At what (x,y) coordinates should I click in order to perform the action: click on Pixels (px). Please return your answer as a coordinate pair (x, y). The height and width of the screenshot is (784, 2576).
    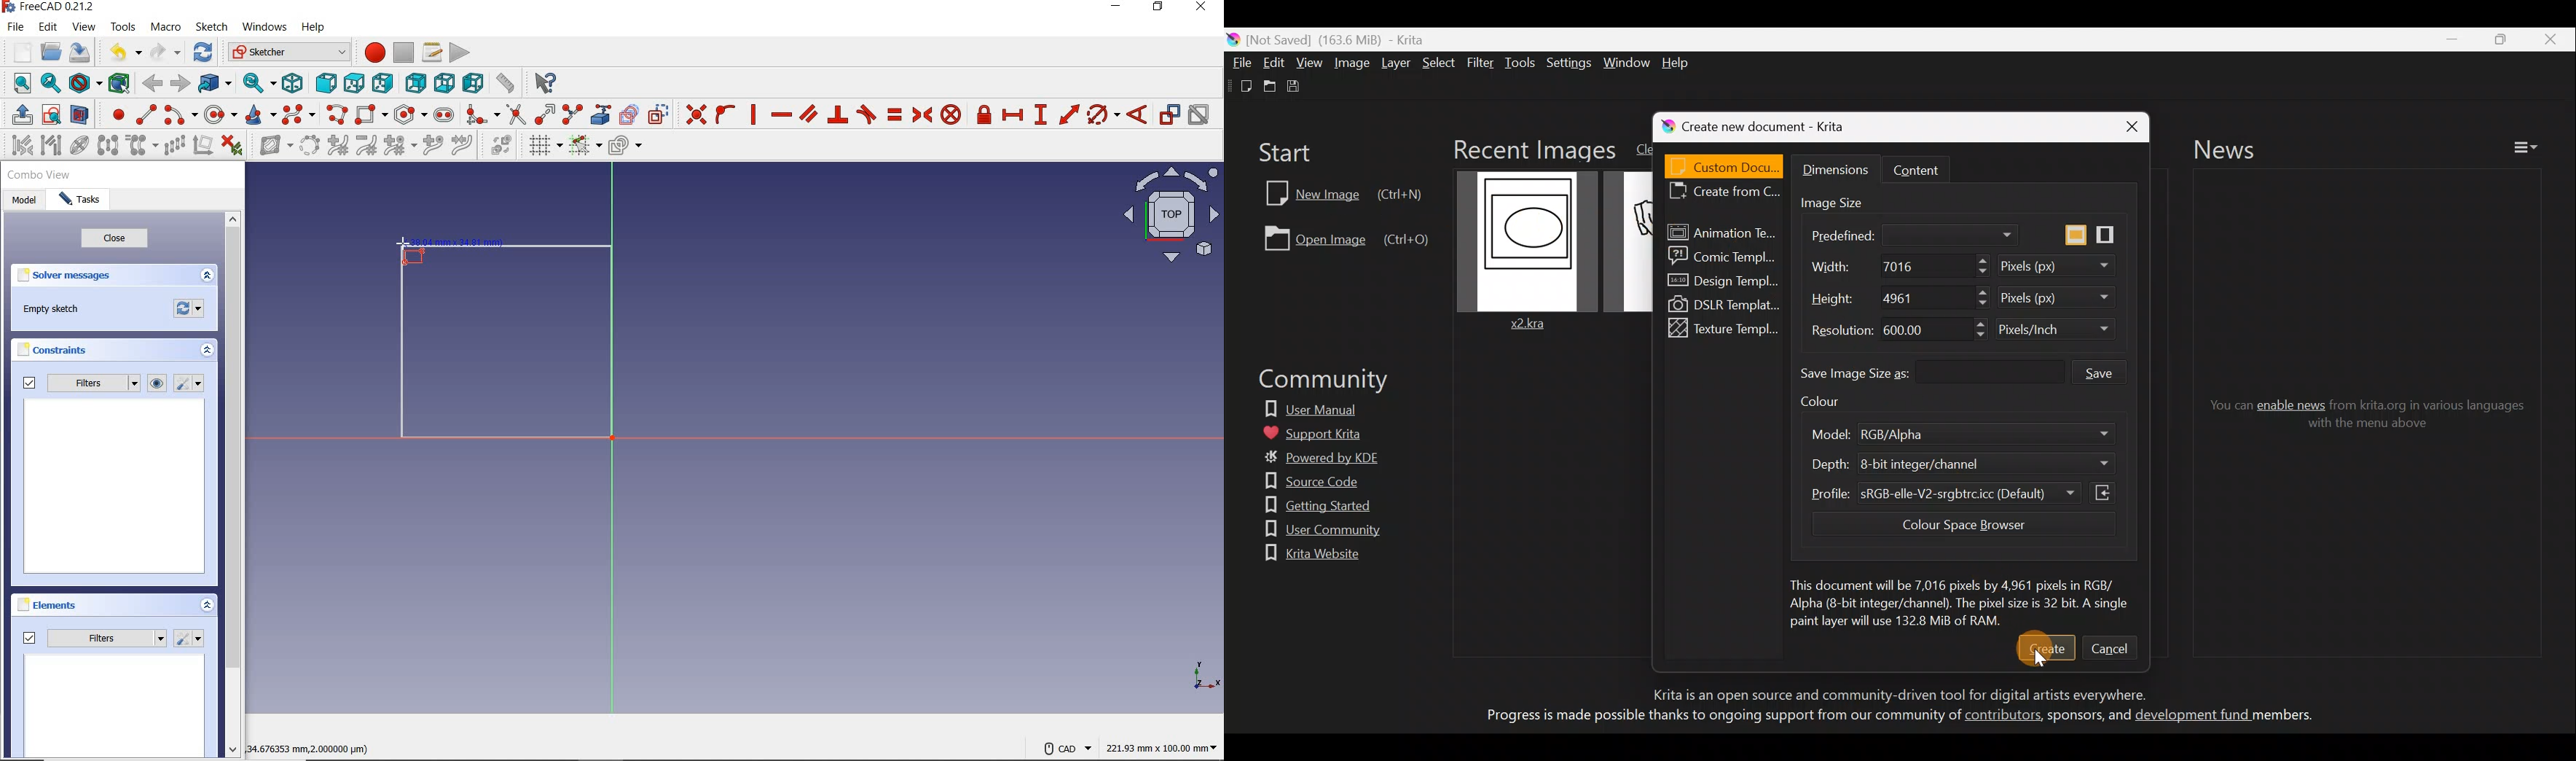
    Looking at the image, I should click on (2065, 299).